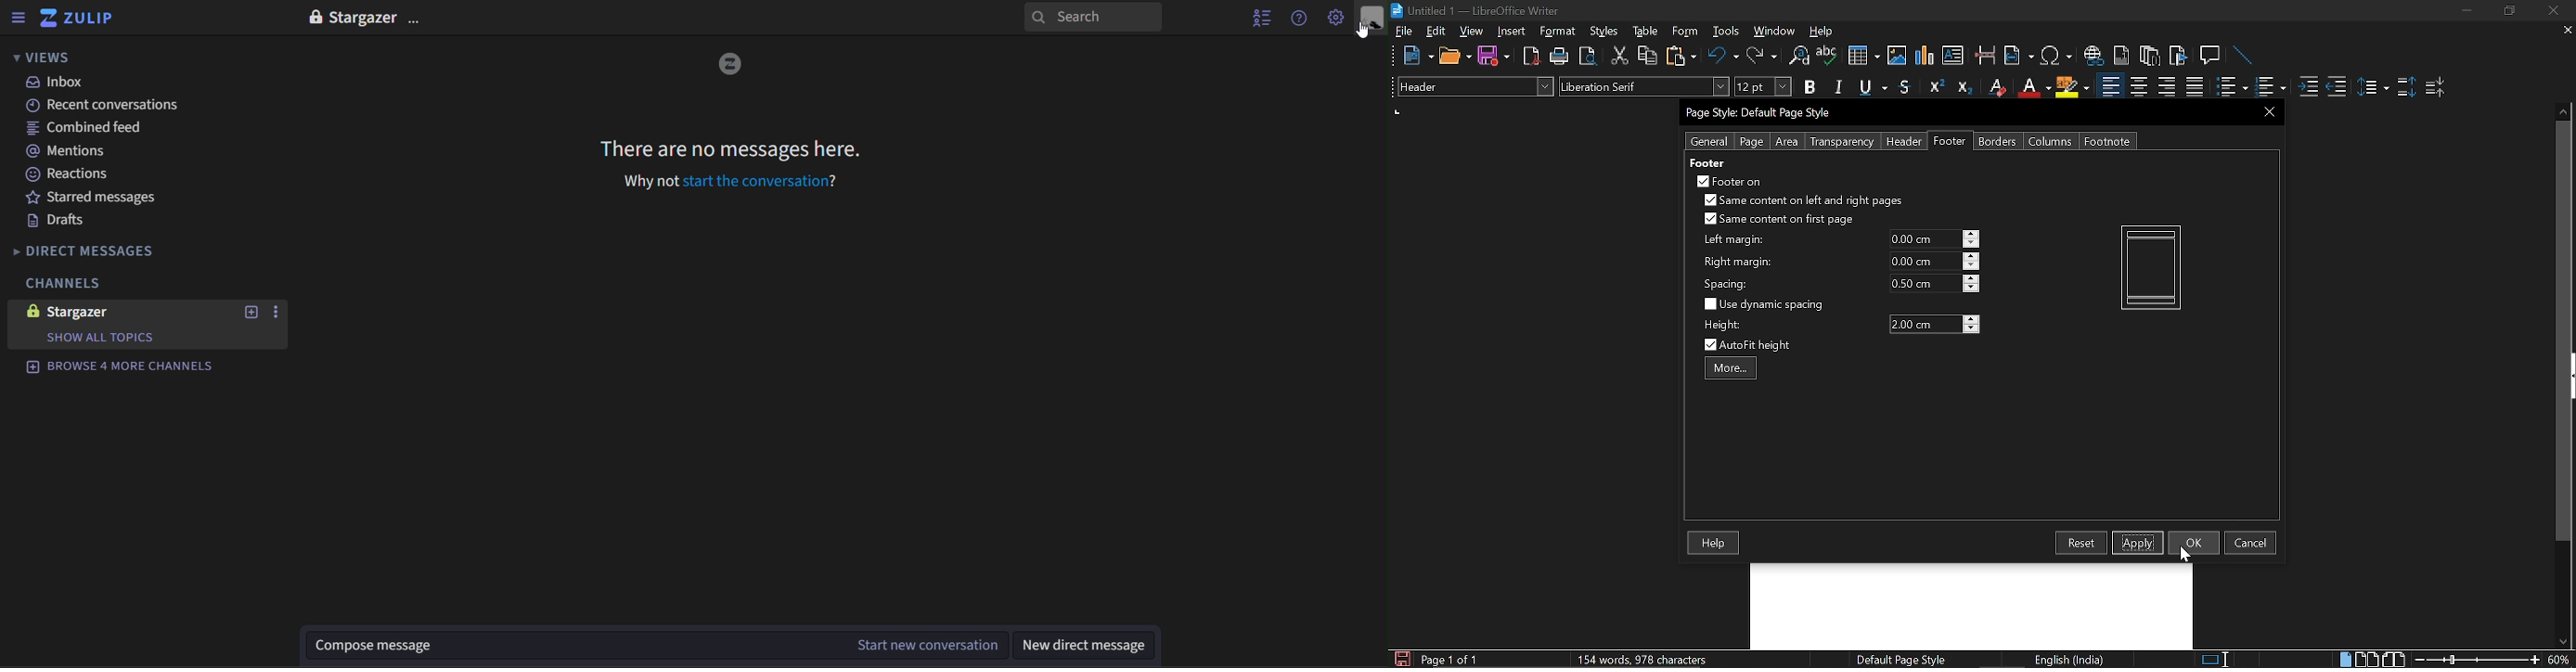 Image resolution: width=2576 pixels, height=672 pixels. I want to click on Justified, so click(2196, 87).